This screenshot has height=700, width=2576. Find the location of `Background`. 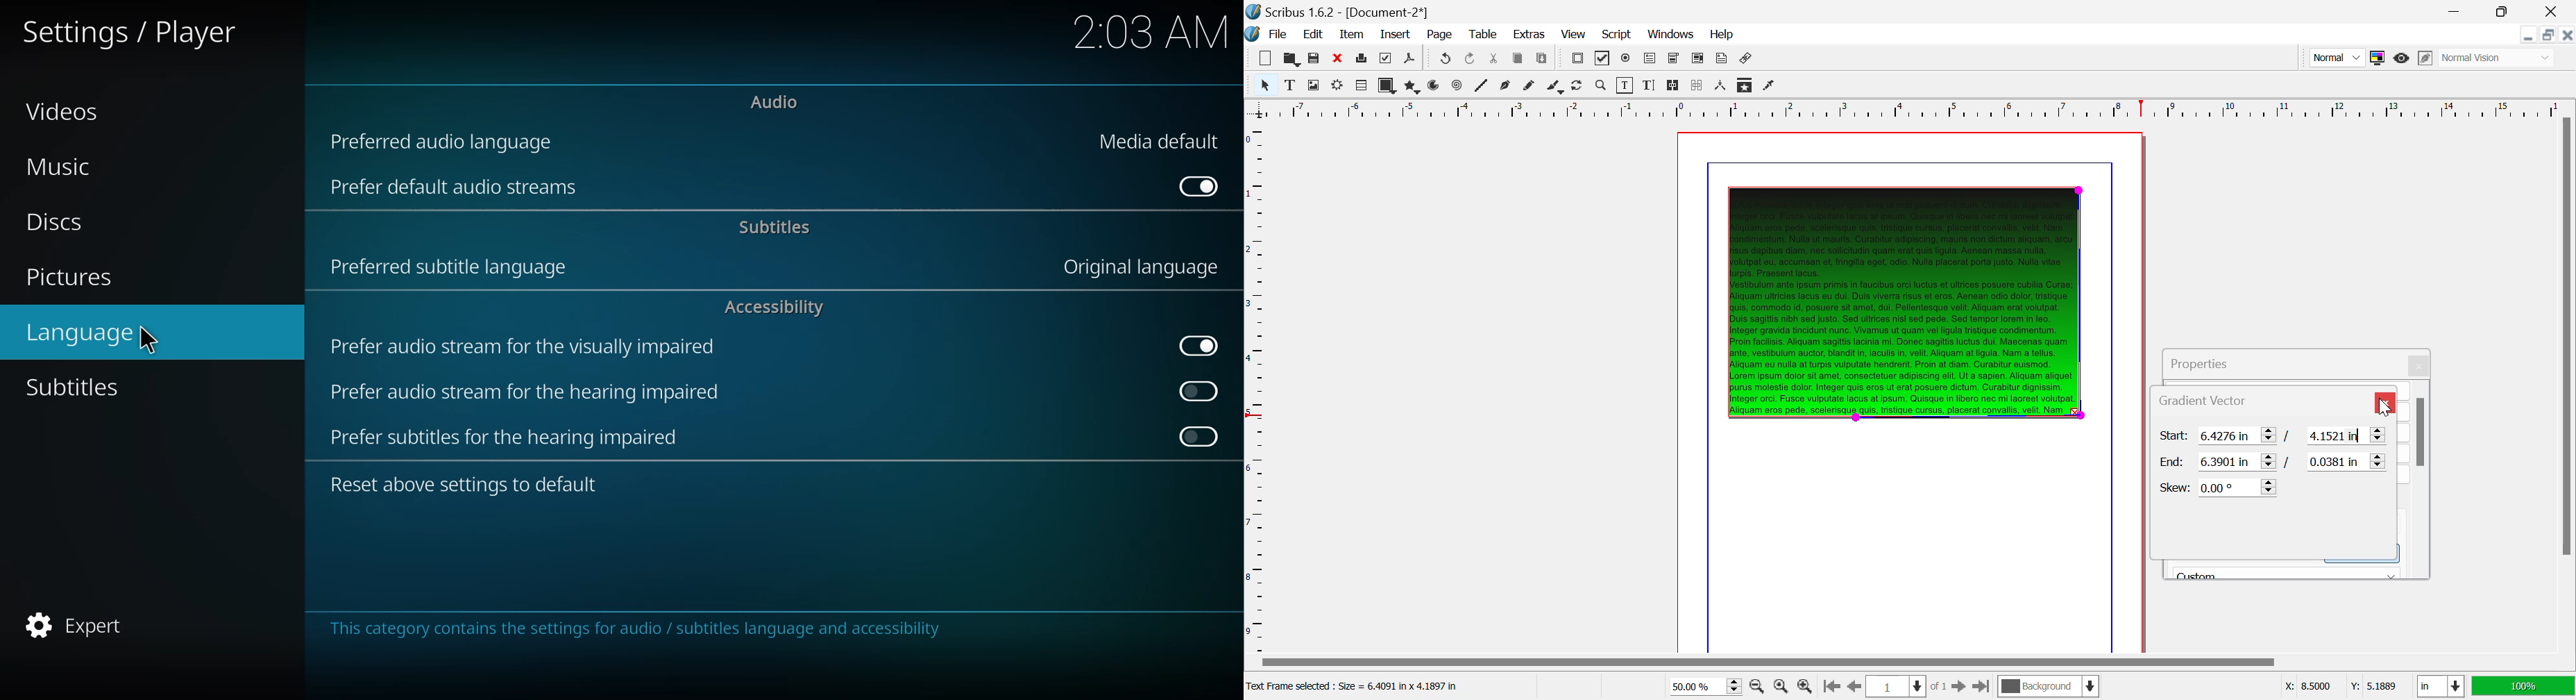

Background is located at coordinates (2048, 688).